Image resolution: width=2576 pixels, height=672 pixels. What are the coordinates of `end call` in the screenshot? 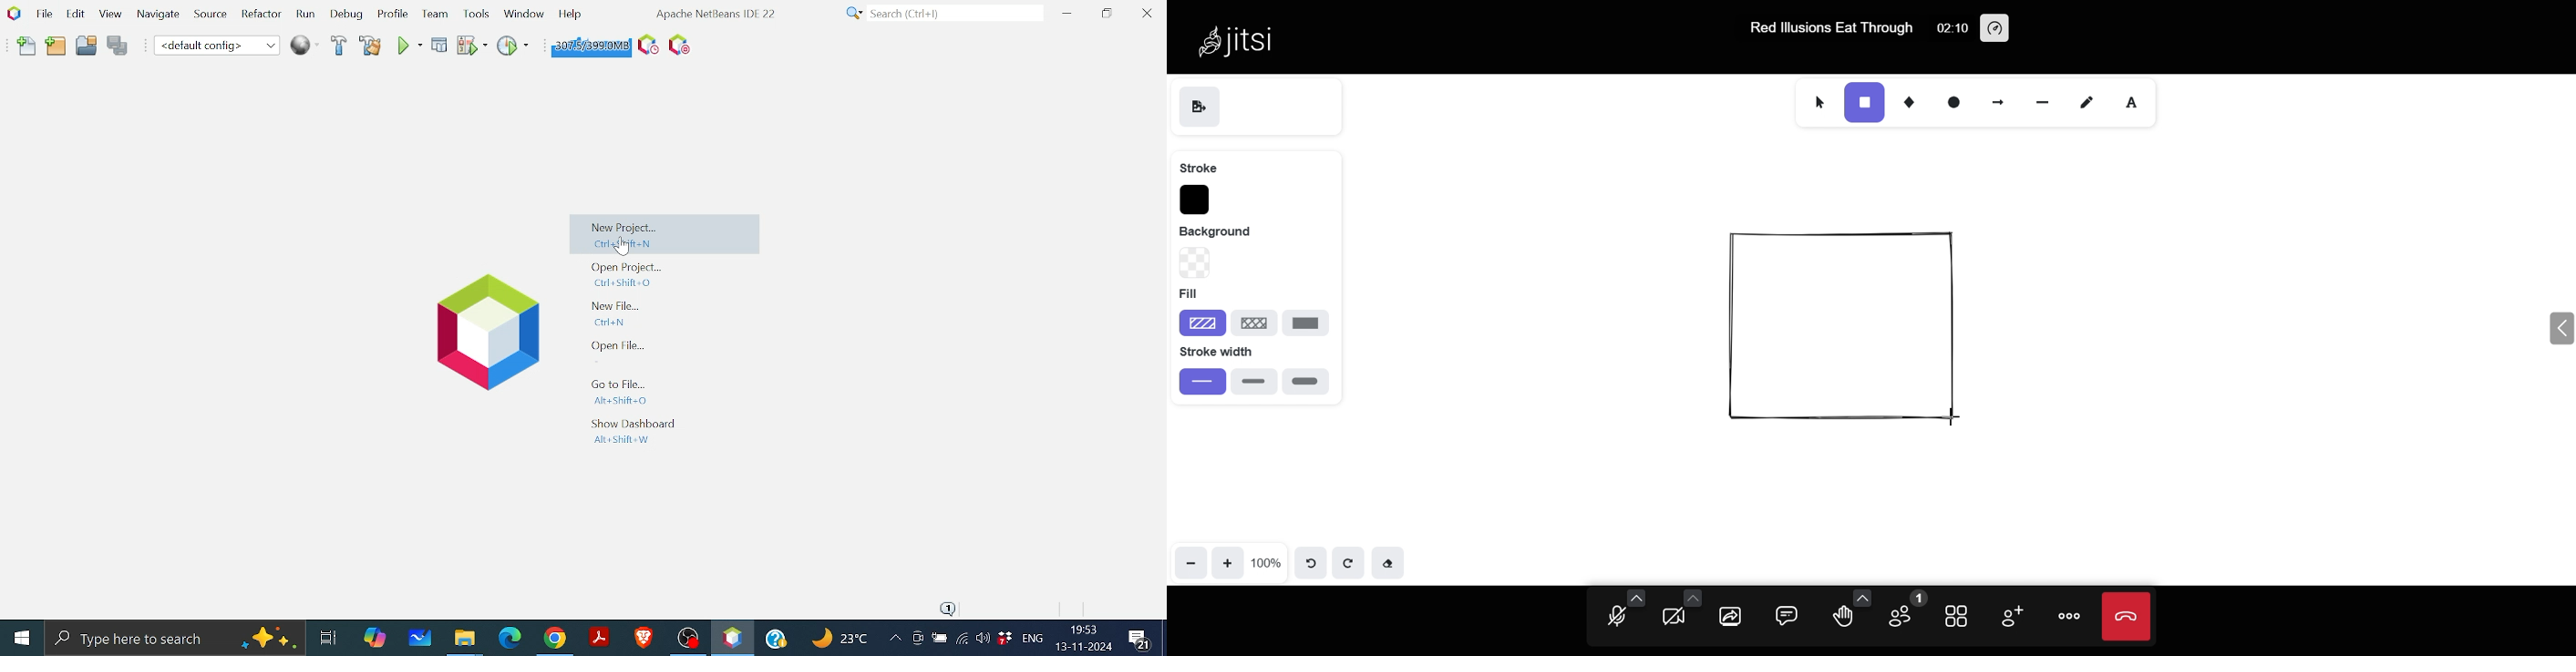 It's located at (2128, 616).